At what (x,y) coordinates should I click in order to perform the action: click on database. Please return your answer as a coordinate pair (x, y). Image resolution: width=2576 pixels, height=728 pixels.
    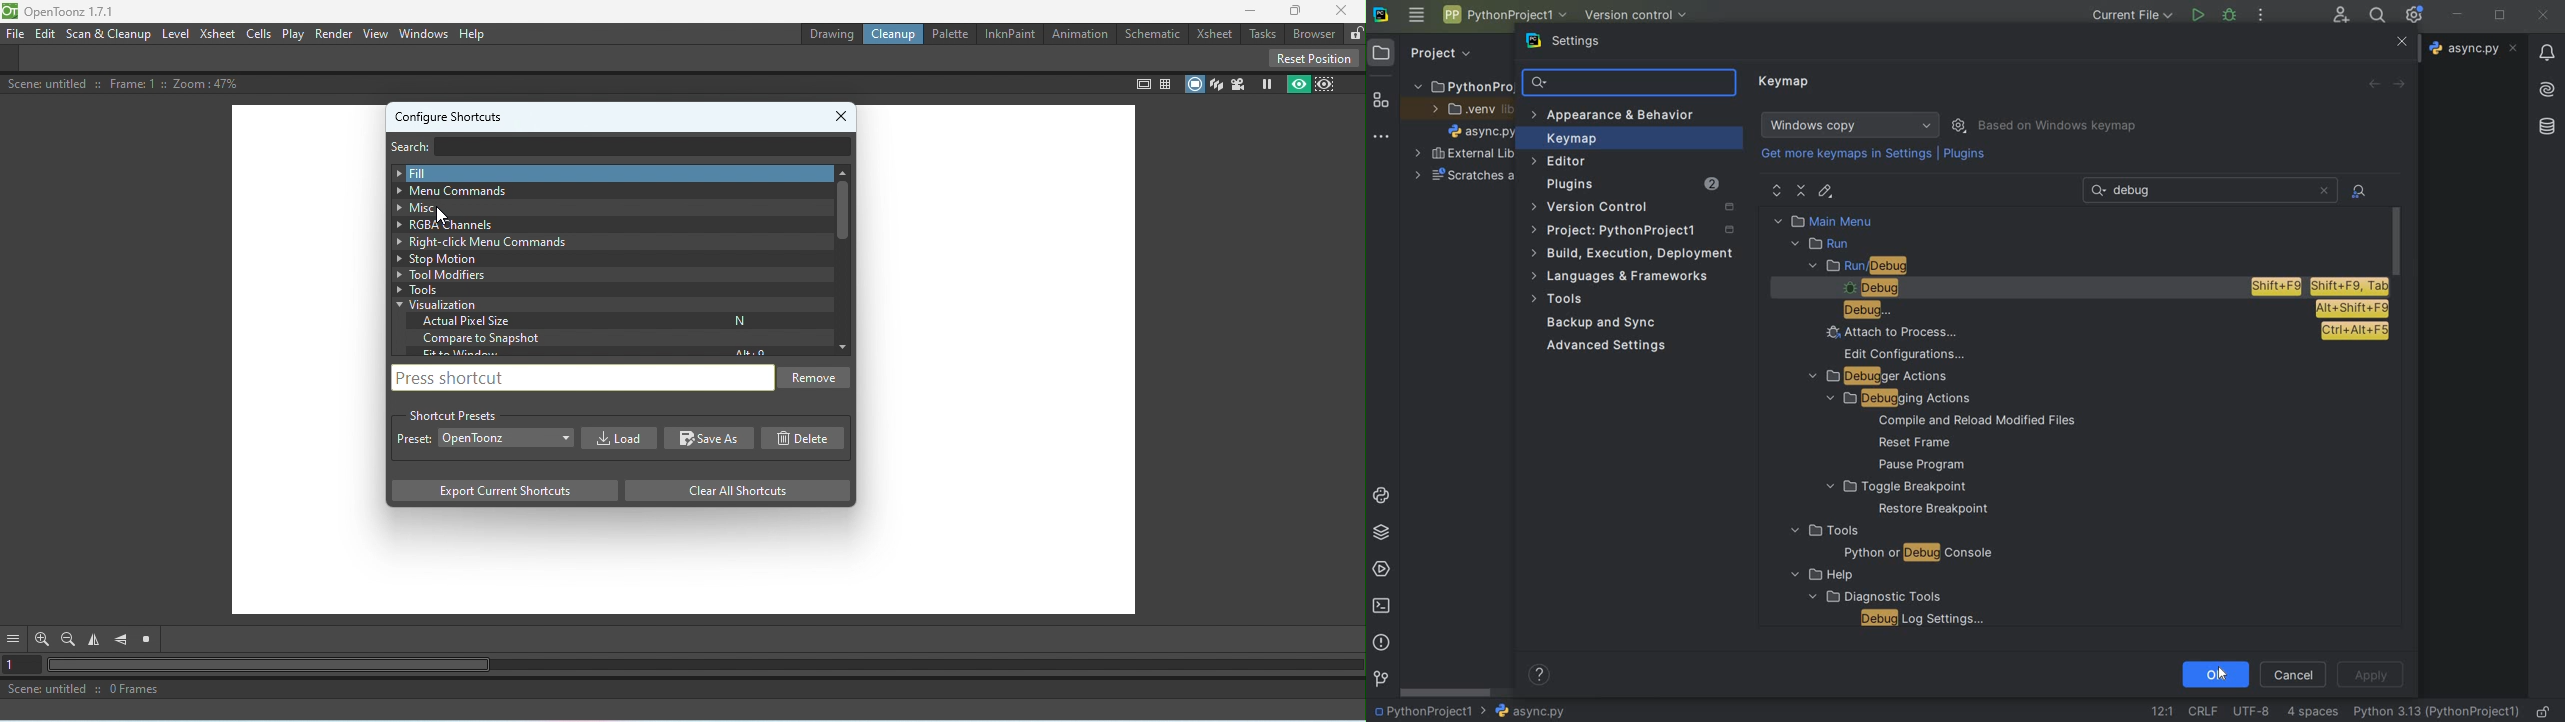
    Looking at the image, I should click on (2550, 124).